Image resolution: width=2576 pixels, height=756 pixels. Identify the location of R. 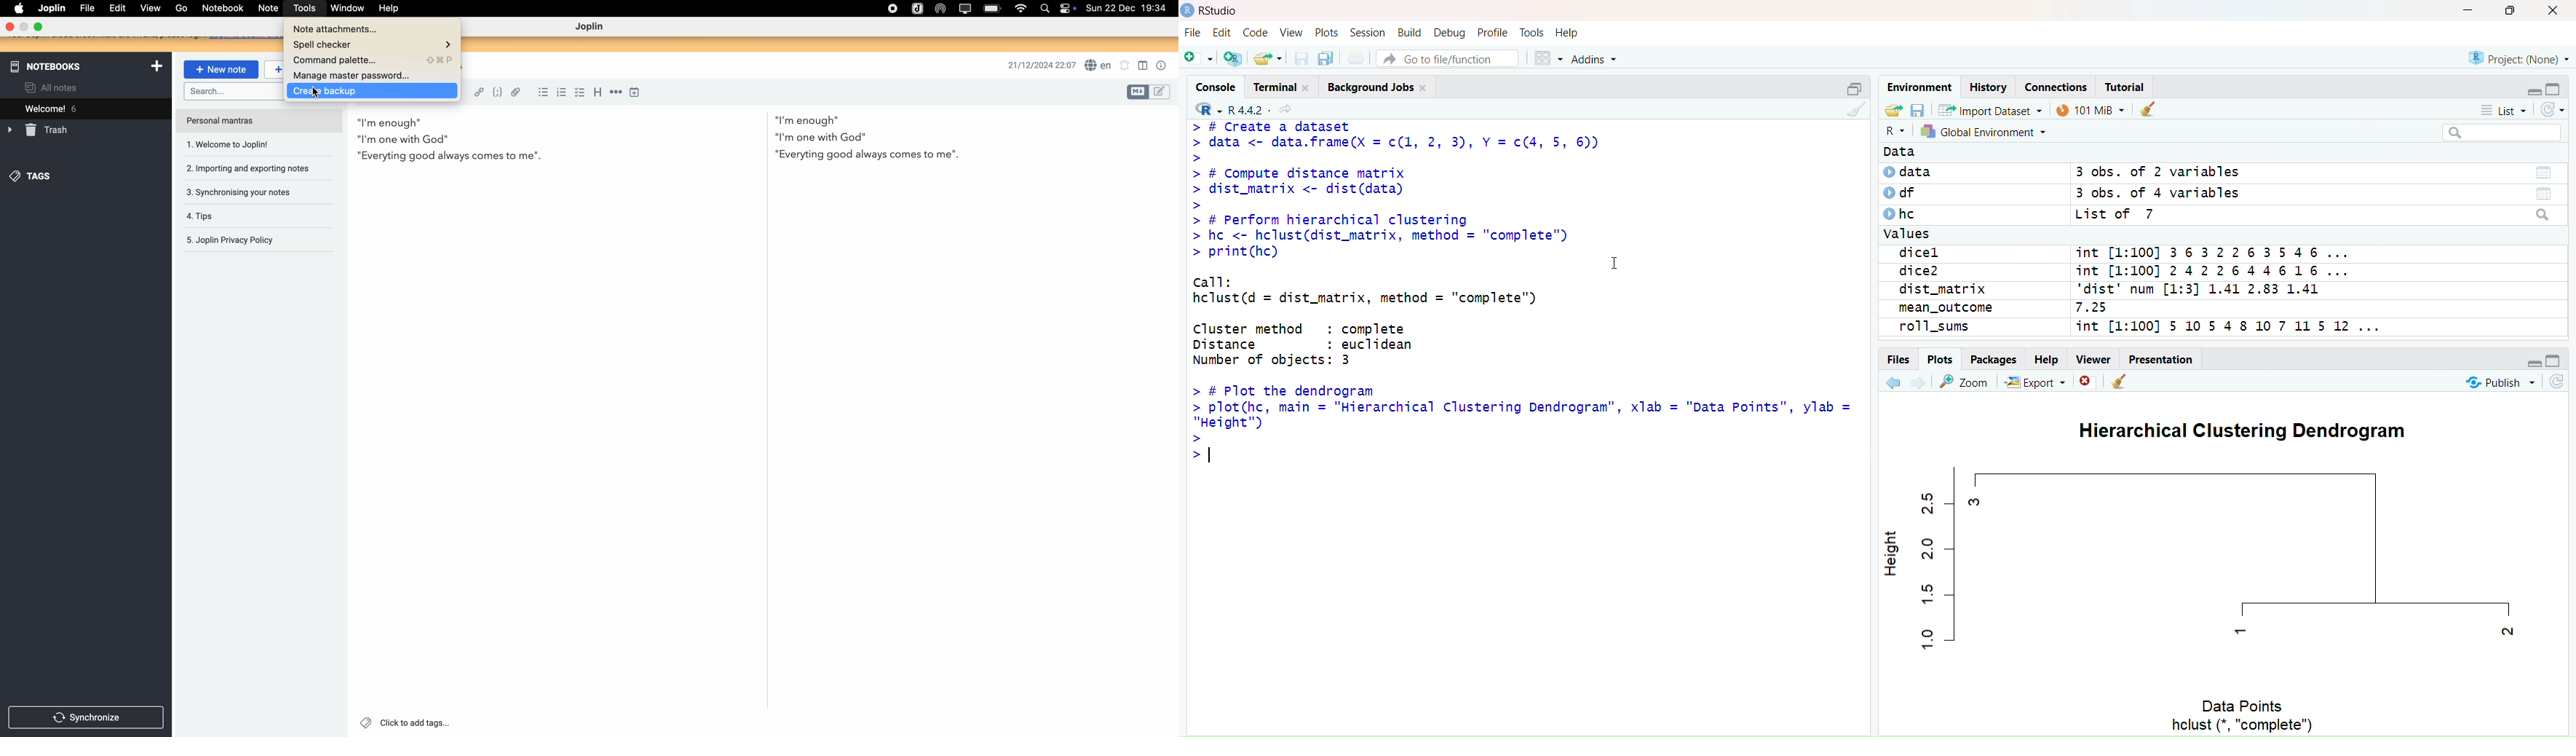
(1894, 131).